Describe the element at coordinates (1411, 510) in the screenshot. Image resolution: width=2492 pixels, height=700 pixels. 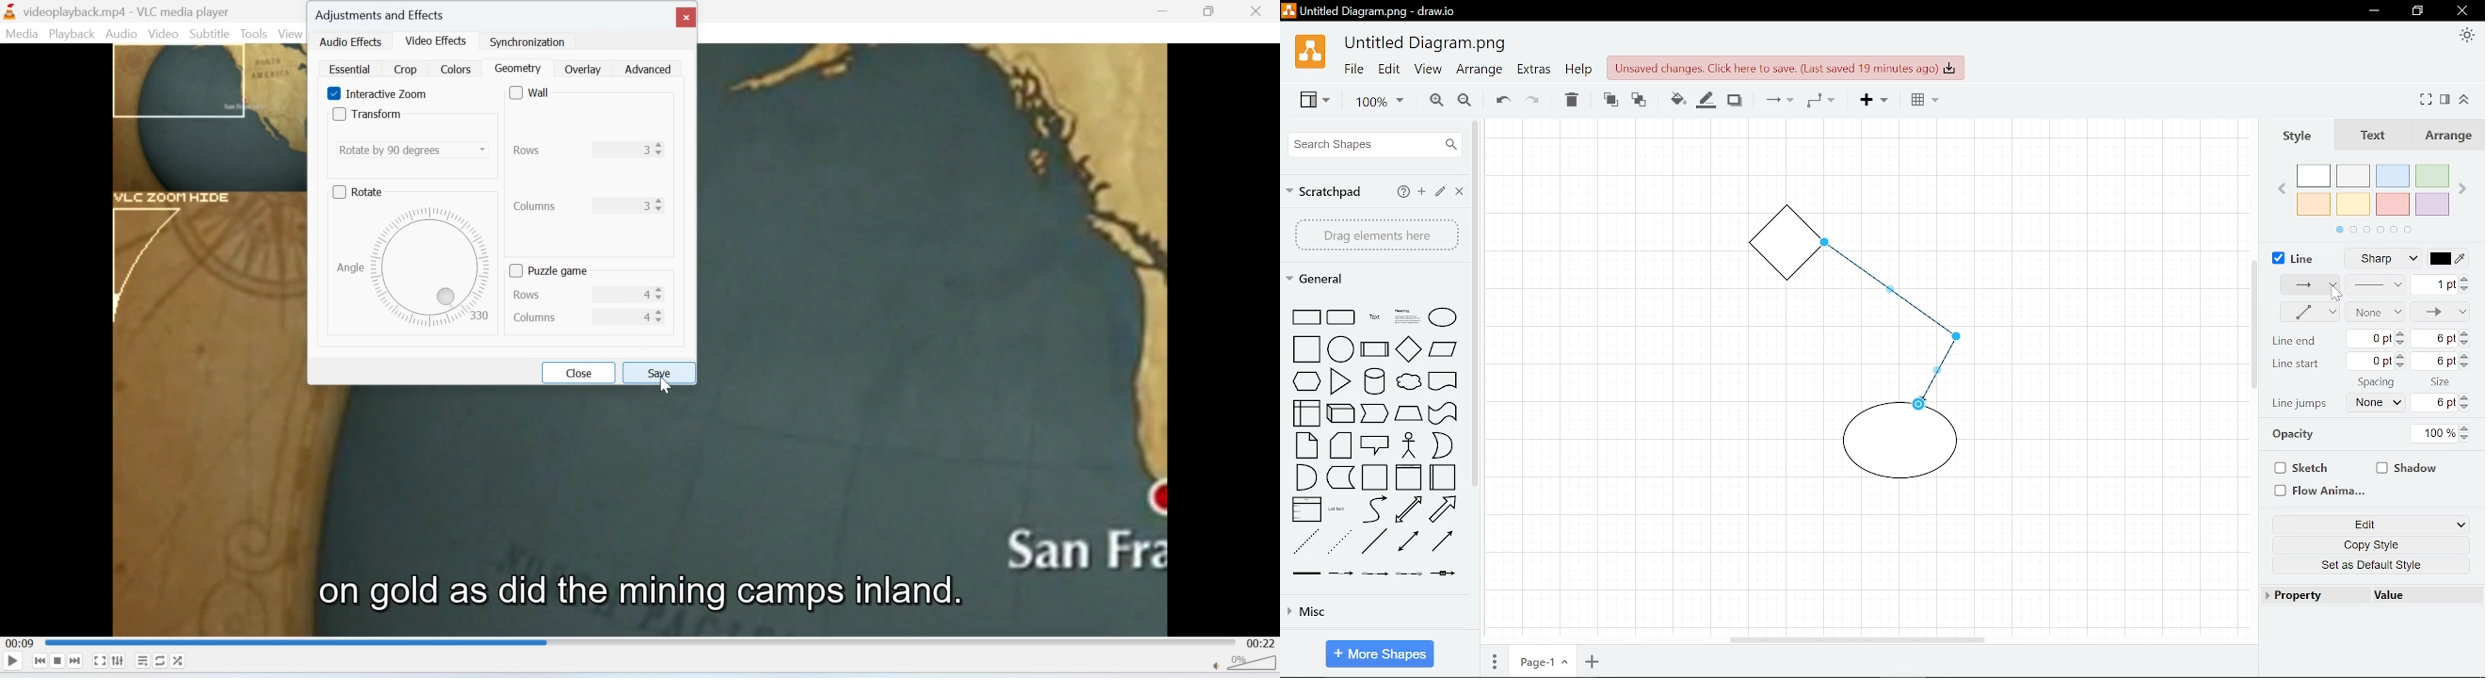
I see `shape` at that location.